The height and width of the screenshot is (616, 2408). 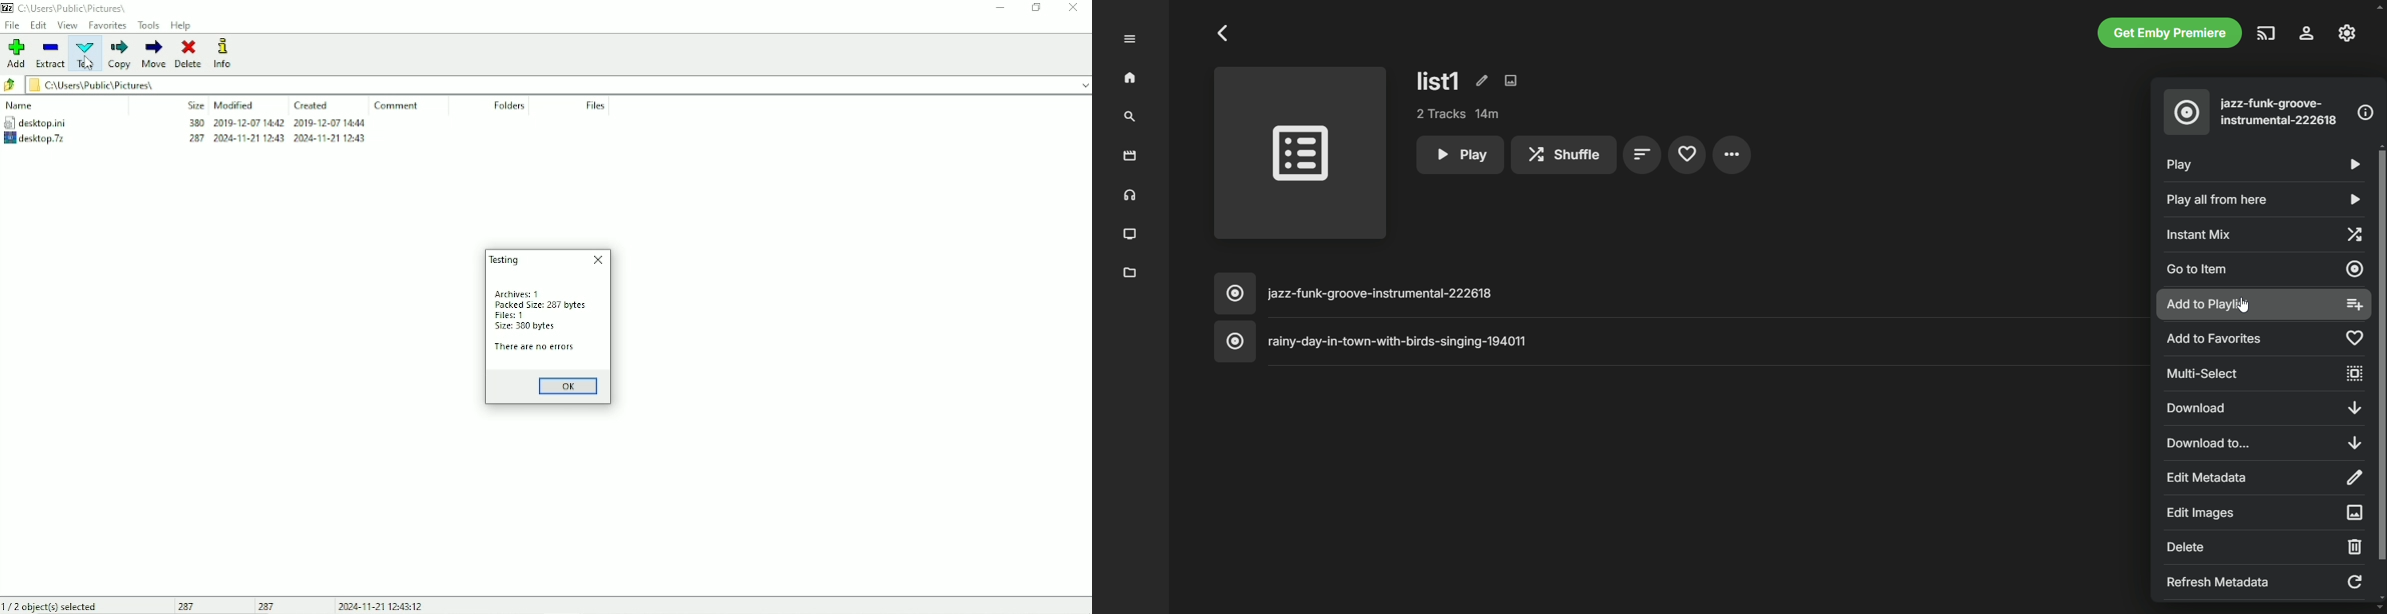 I want to click on Folders, so click(x=509, y=107).